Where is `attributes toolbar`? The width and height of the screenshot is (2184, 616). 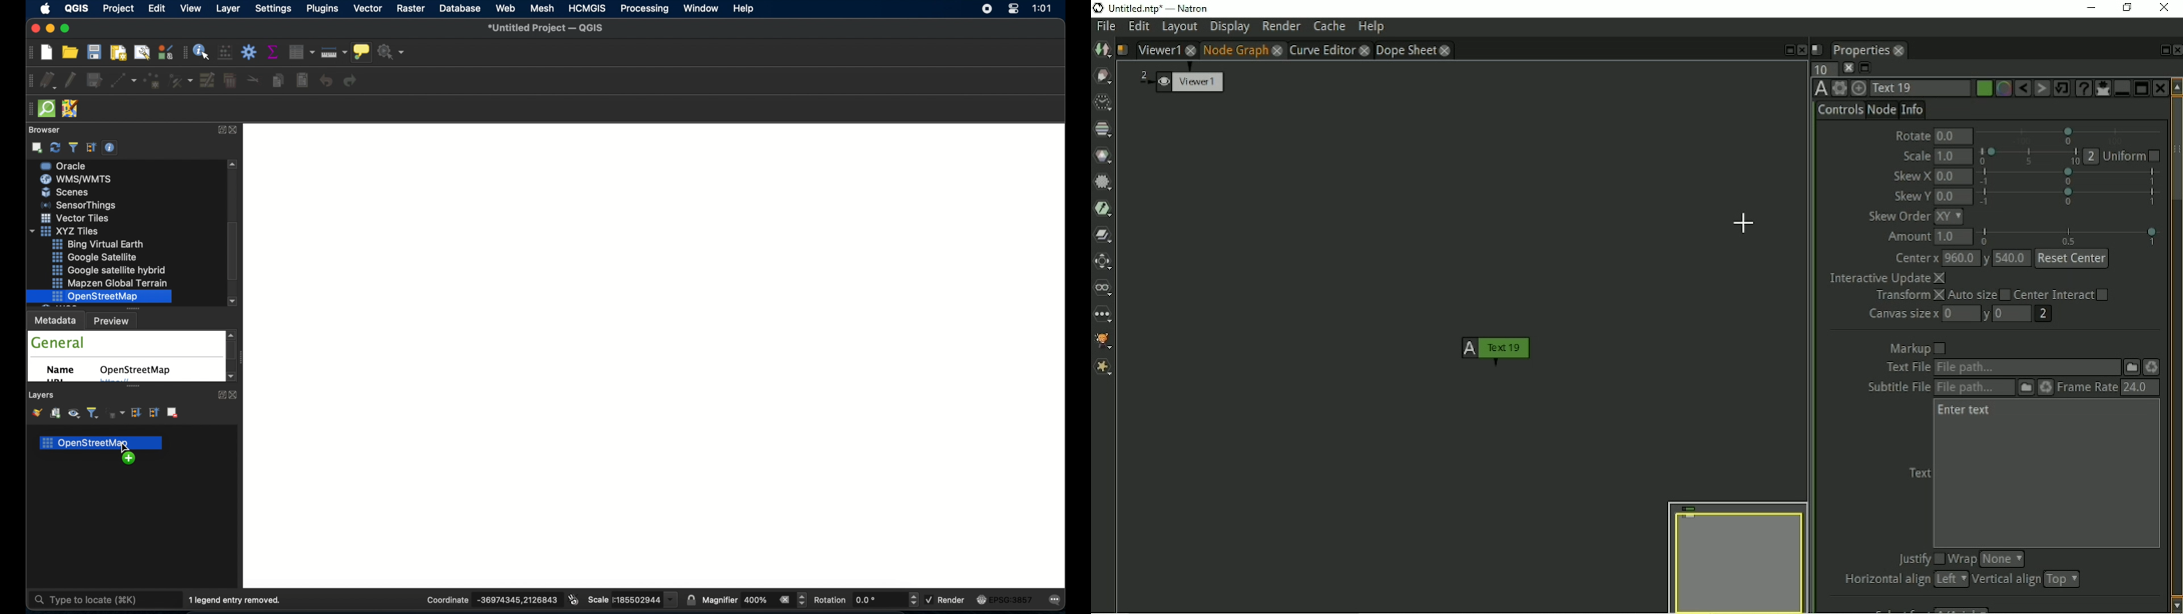
attributes toolbar is located at coordinates (184, 52).